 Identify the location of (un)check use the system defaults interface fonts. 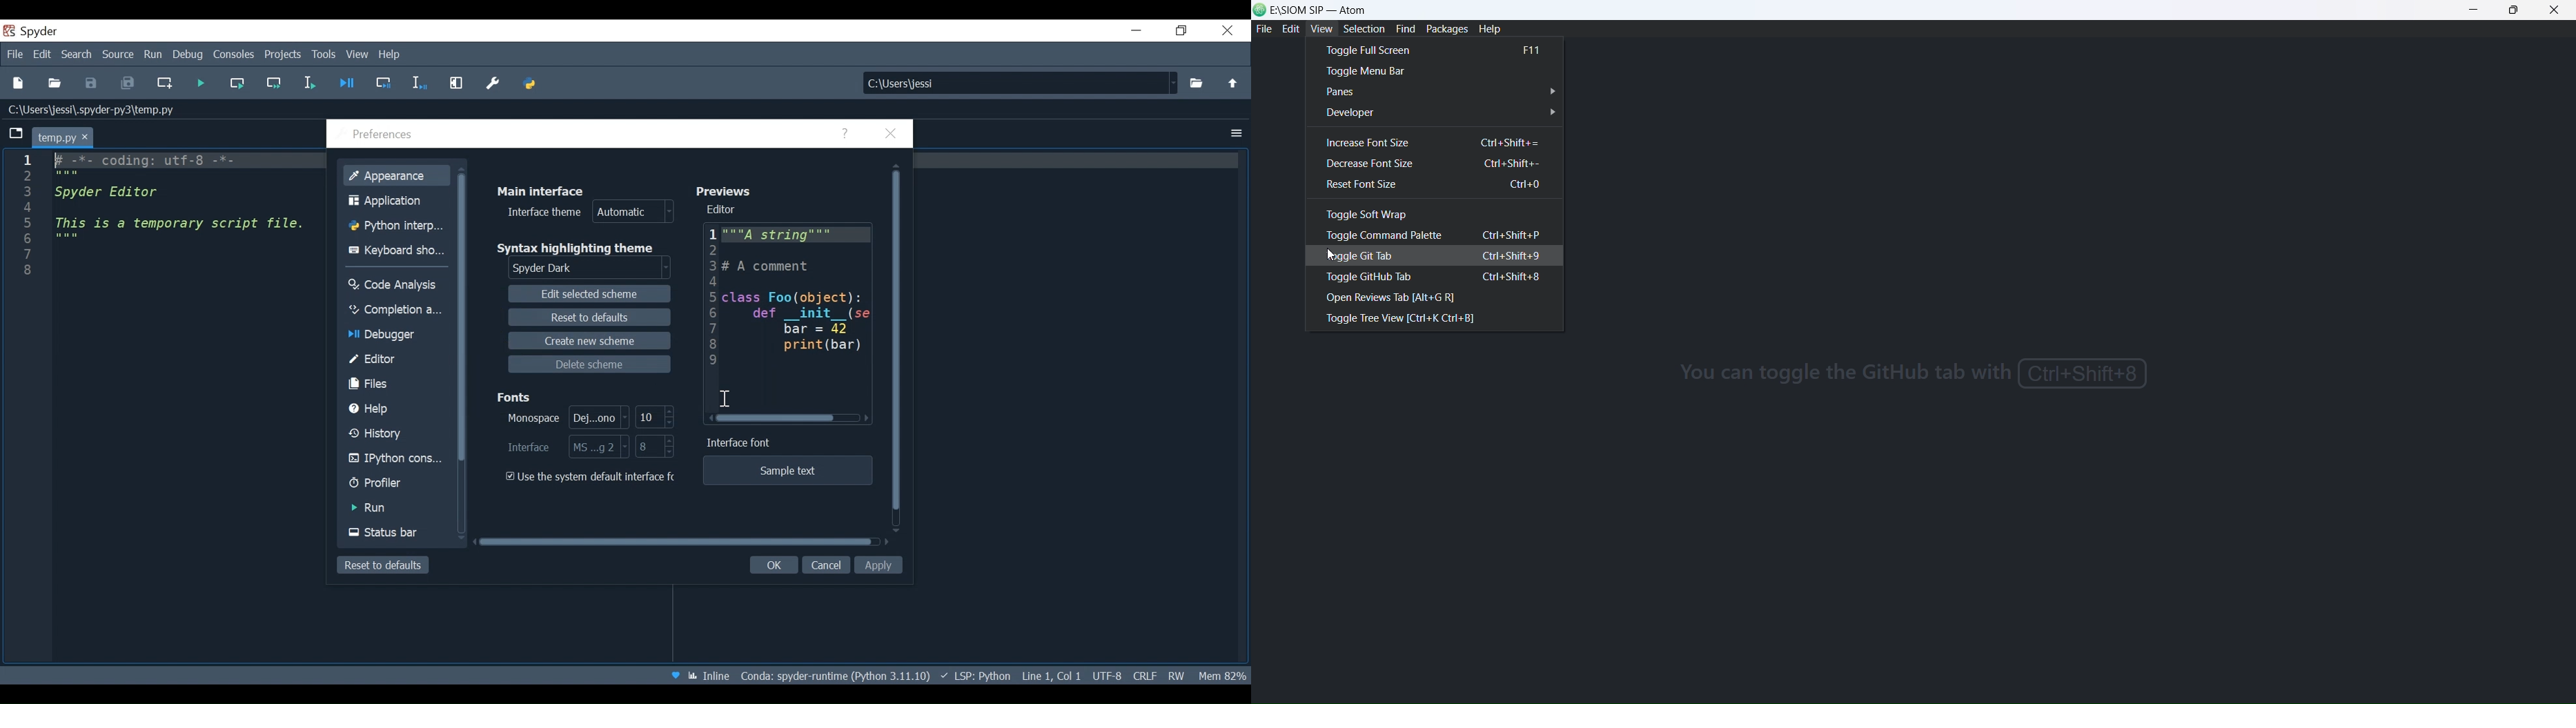
(592, 477).